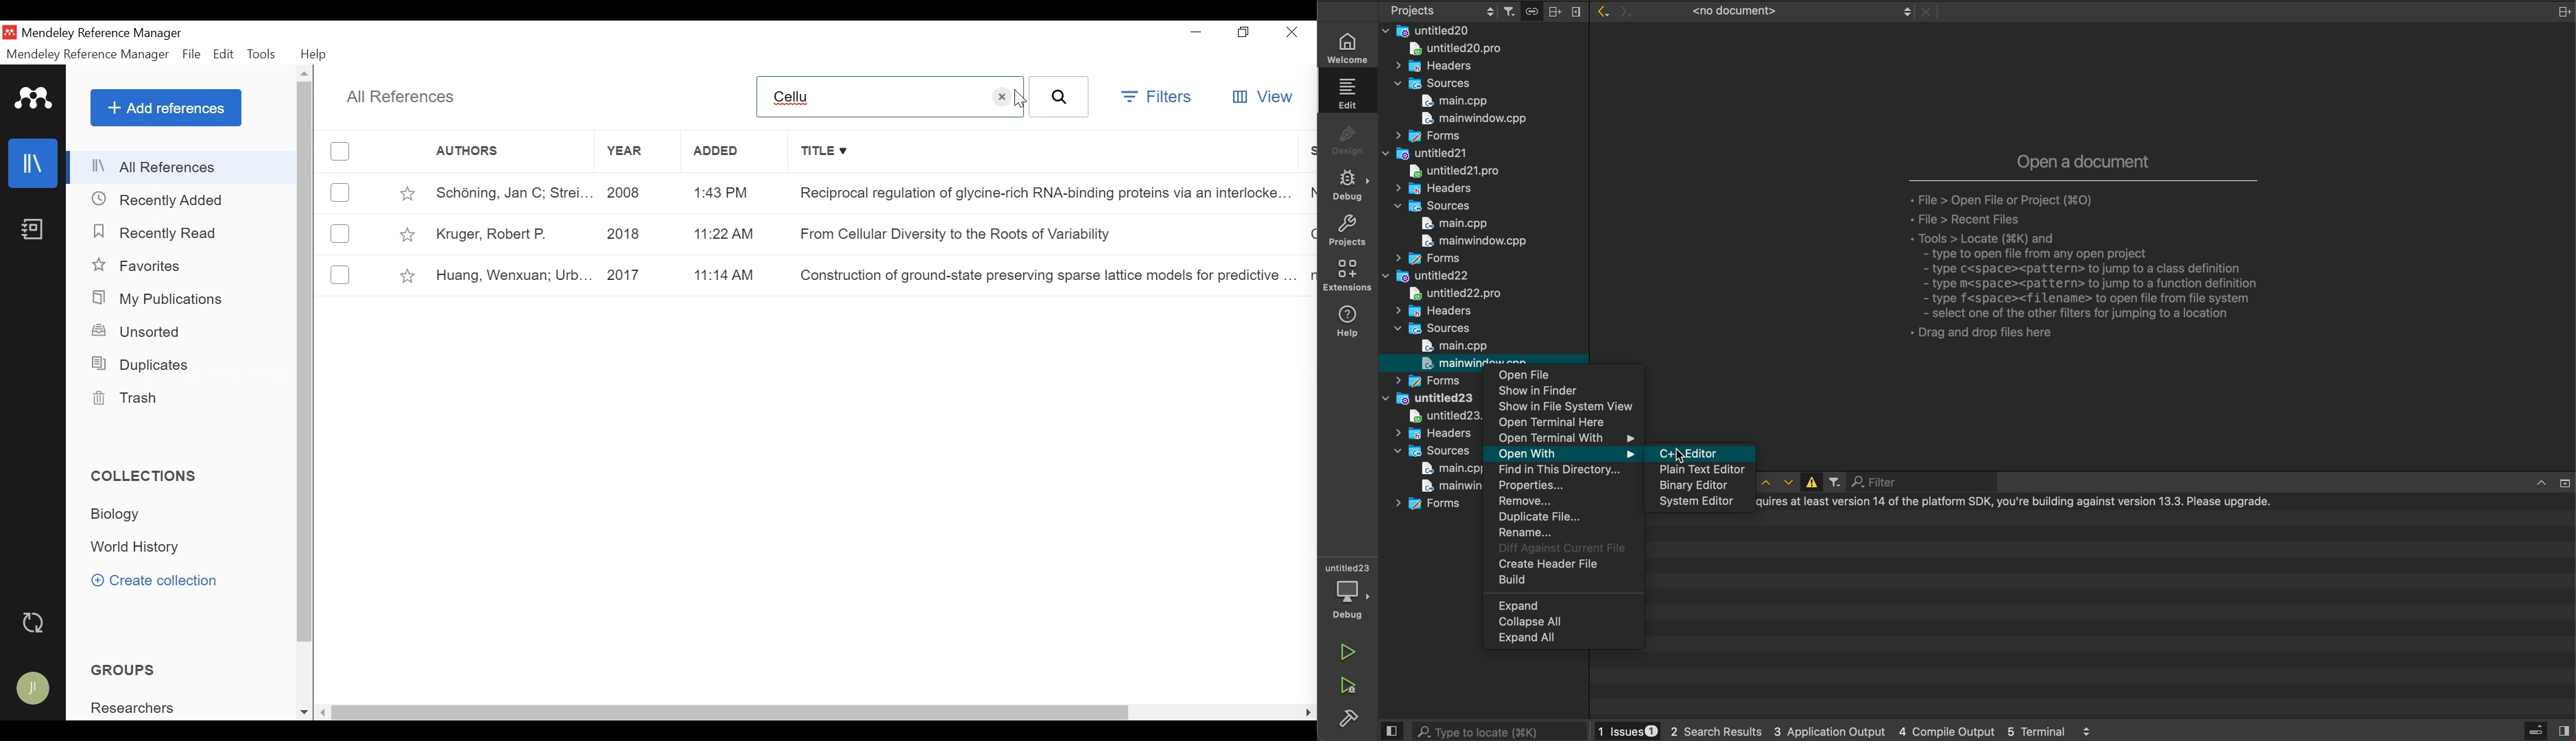 The image size is (2576, 756). I want to click on Favorites, so click(139, 266).